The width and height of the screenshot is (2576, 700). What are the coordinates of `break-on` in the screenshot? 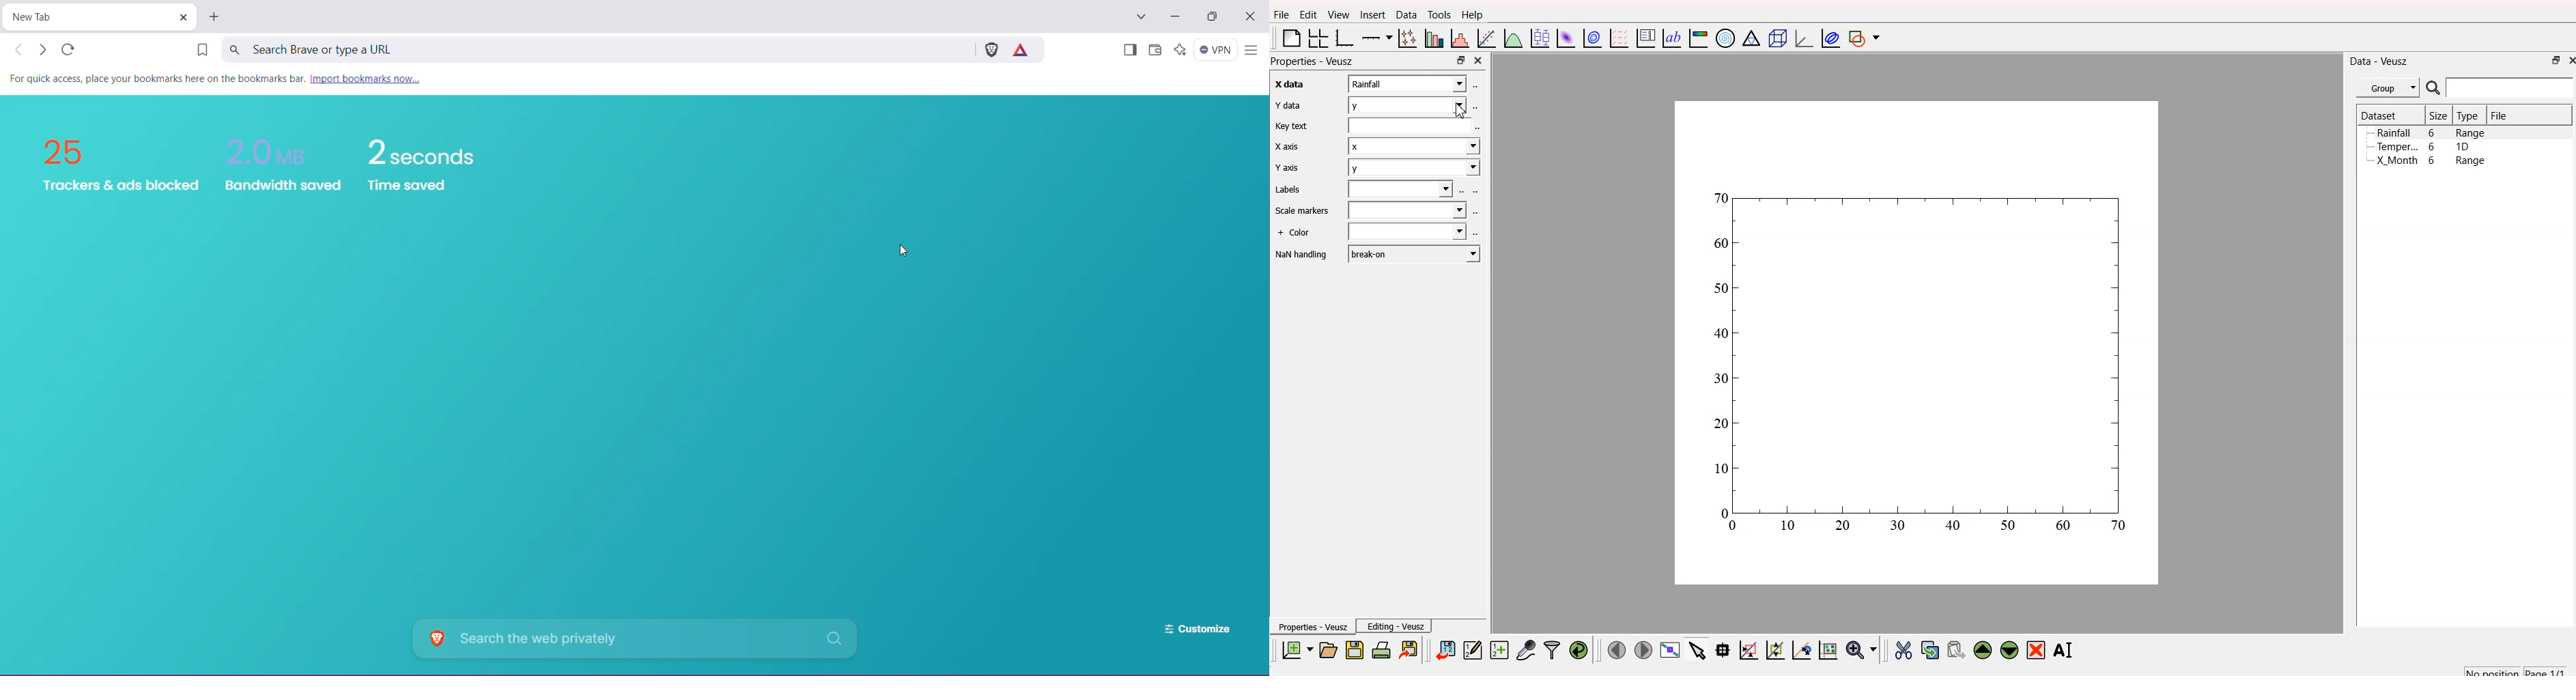 It's located at (1414, 253).